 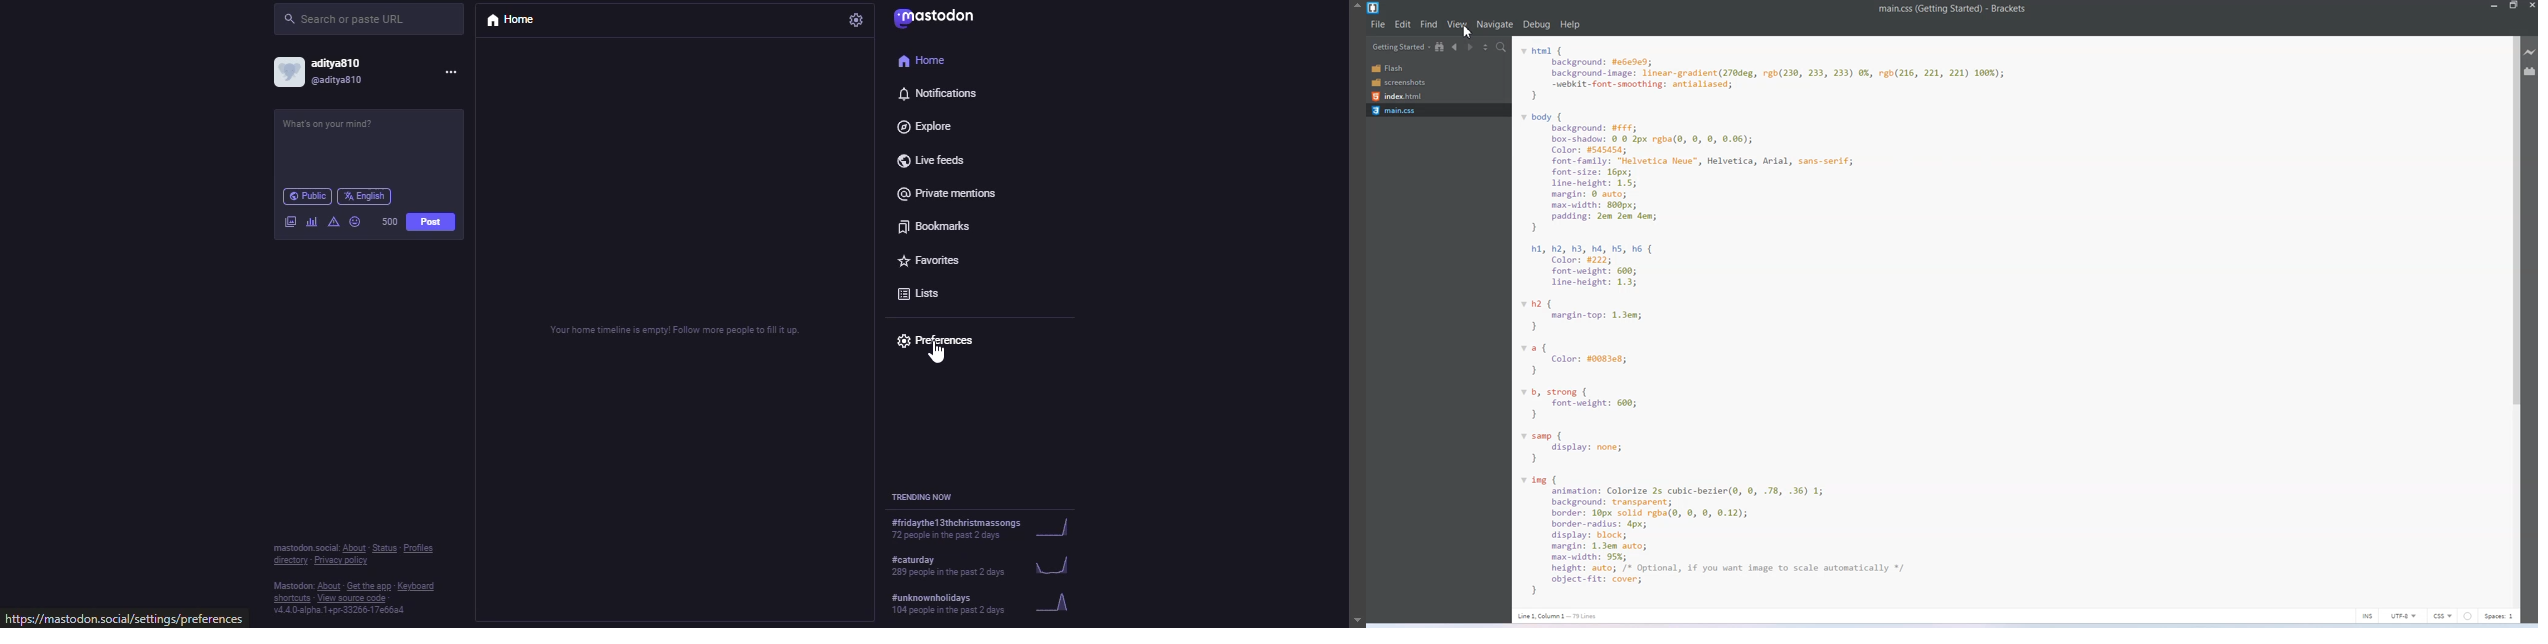 I want to click on Live Preview, so click(x=2532, y=51).